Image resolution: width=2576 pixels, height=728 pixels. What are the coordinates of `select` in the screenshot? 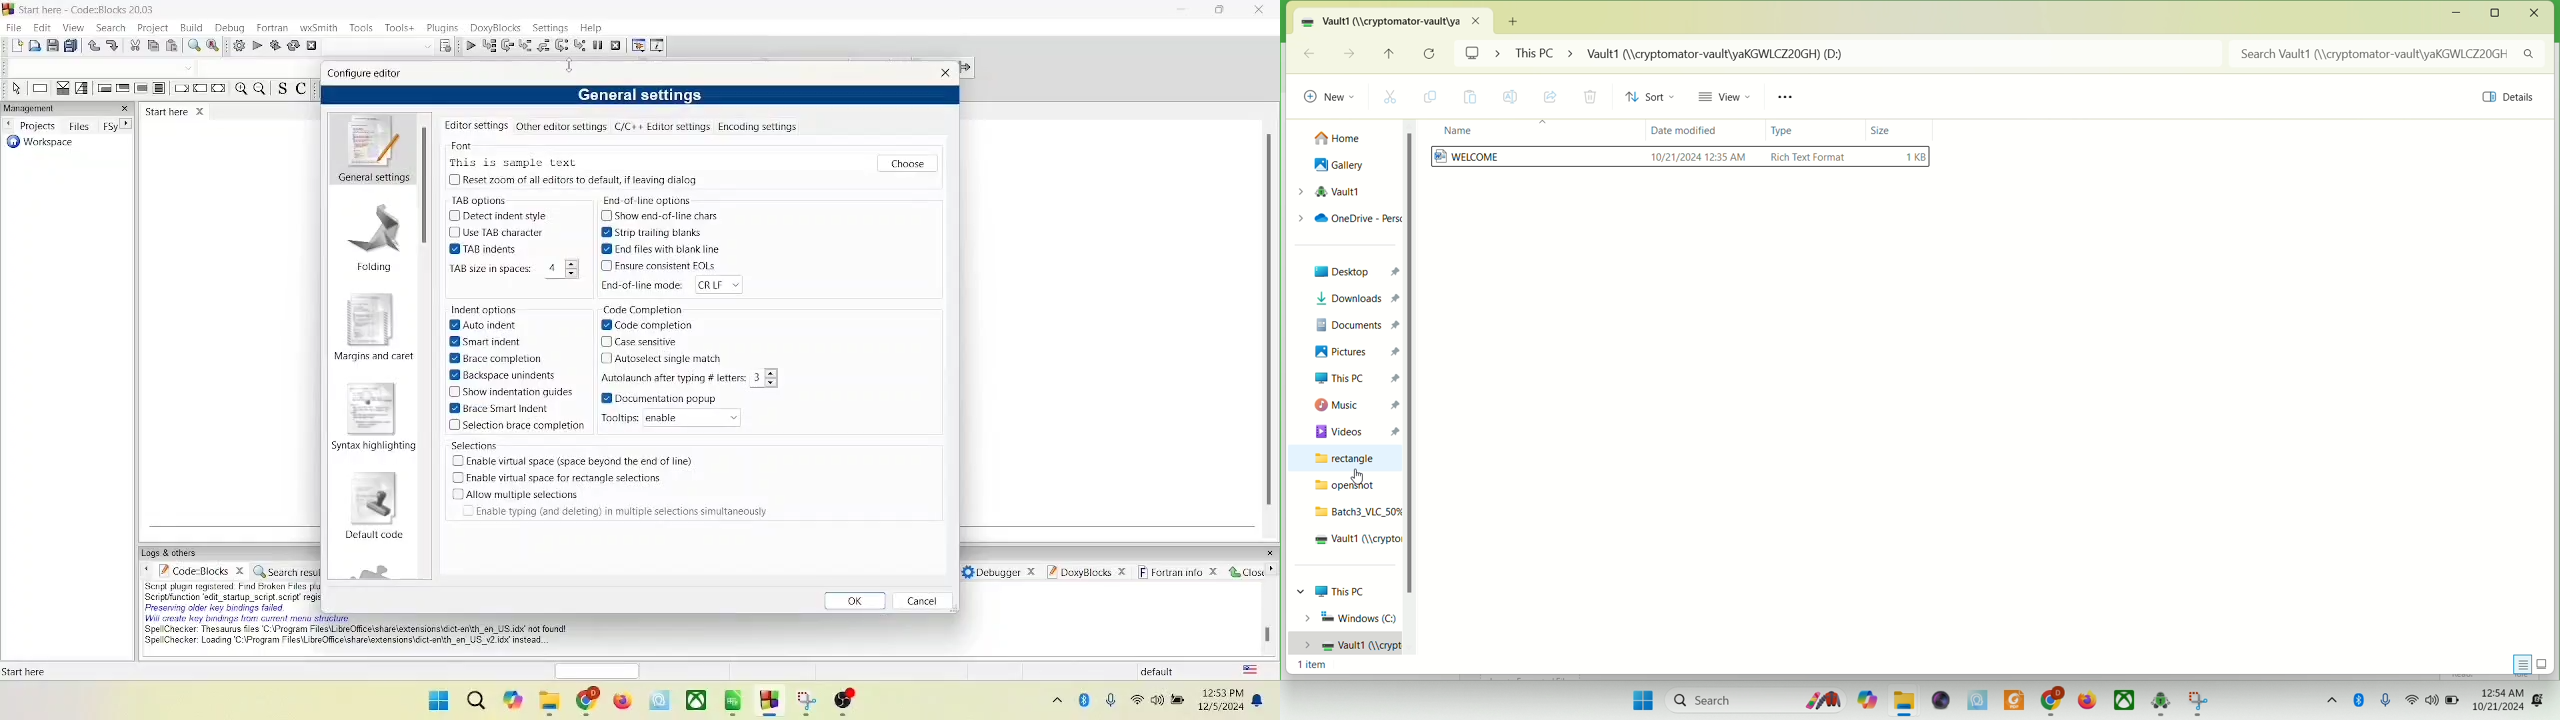 It's located at (17, 89).